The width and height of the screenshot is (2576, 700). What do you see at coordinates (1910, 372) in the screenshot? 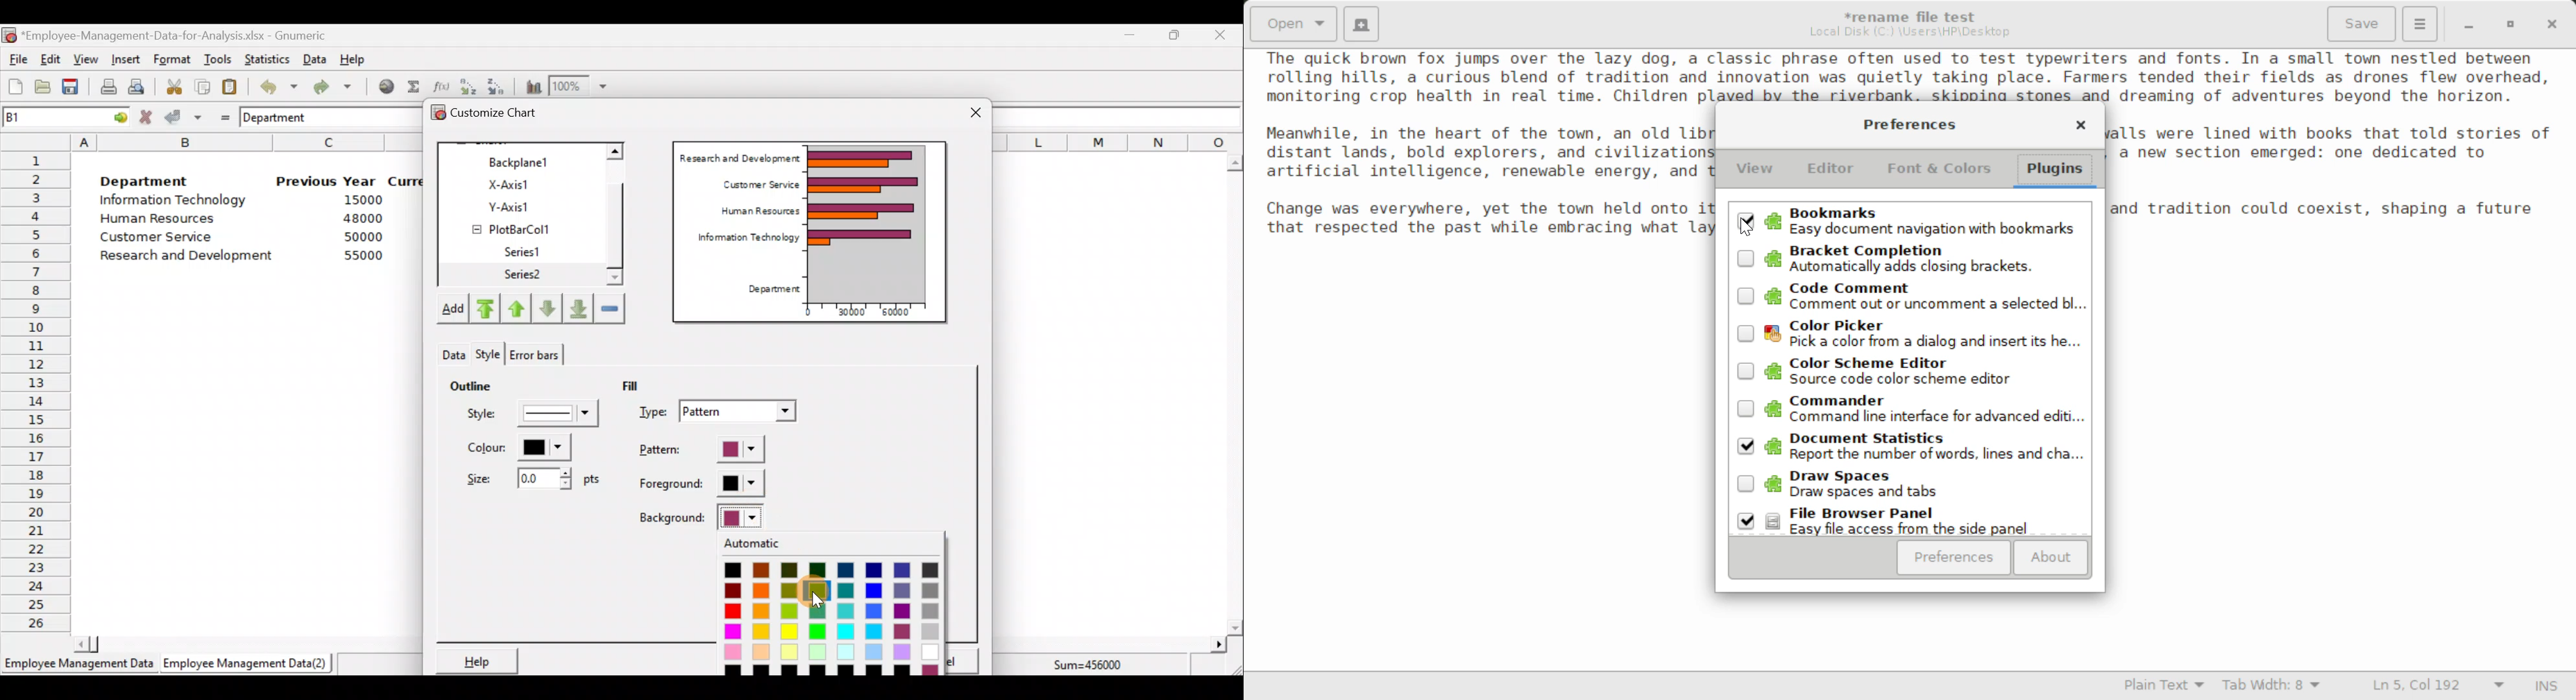
I see `Unselected Color Scheme Editor Plugin` at bounding box center [1910, 372].